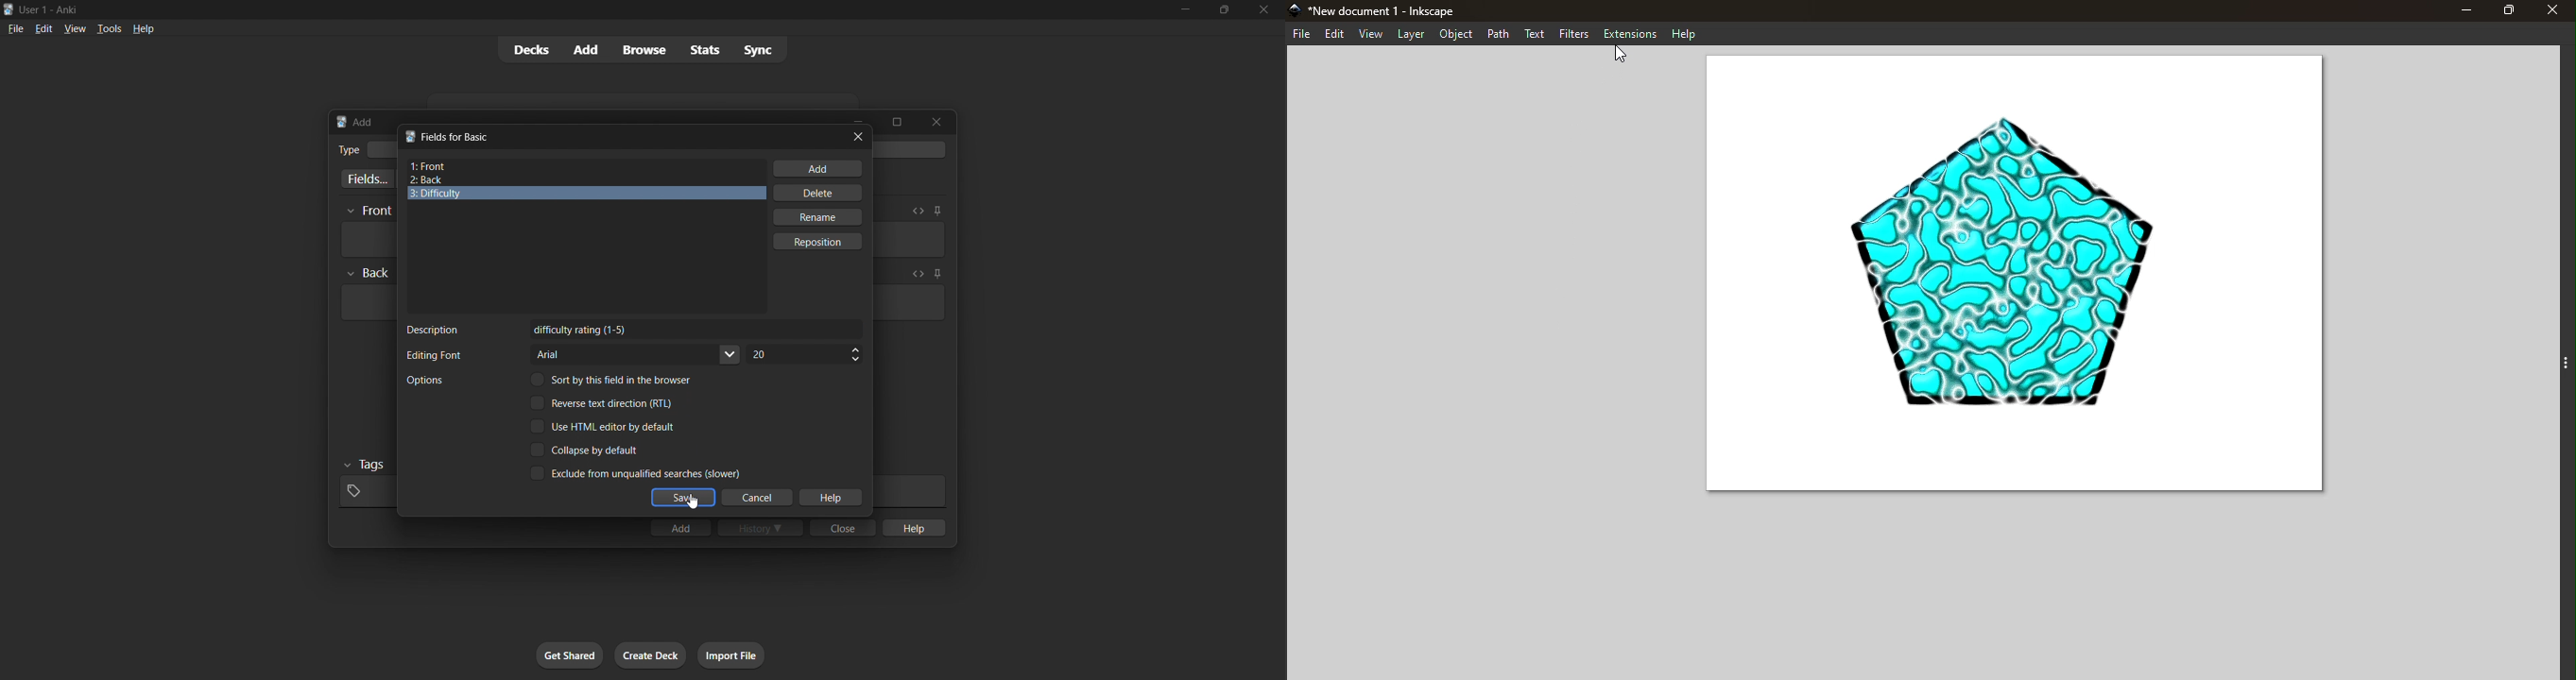 The height and width of the screenshot is (700, 2576). Describe the element at coordinates (587, 194) in the screenshot. I see `difficulty field` at that location.